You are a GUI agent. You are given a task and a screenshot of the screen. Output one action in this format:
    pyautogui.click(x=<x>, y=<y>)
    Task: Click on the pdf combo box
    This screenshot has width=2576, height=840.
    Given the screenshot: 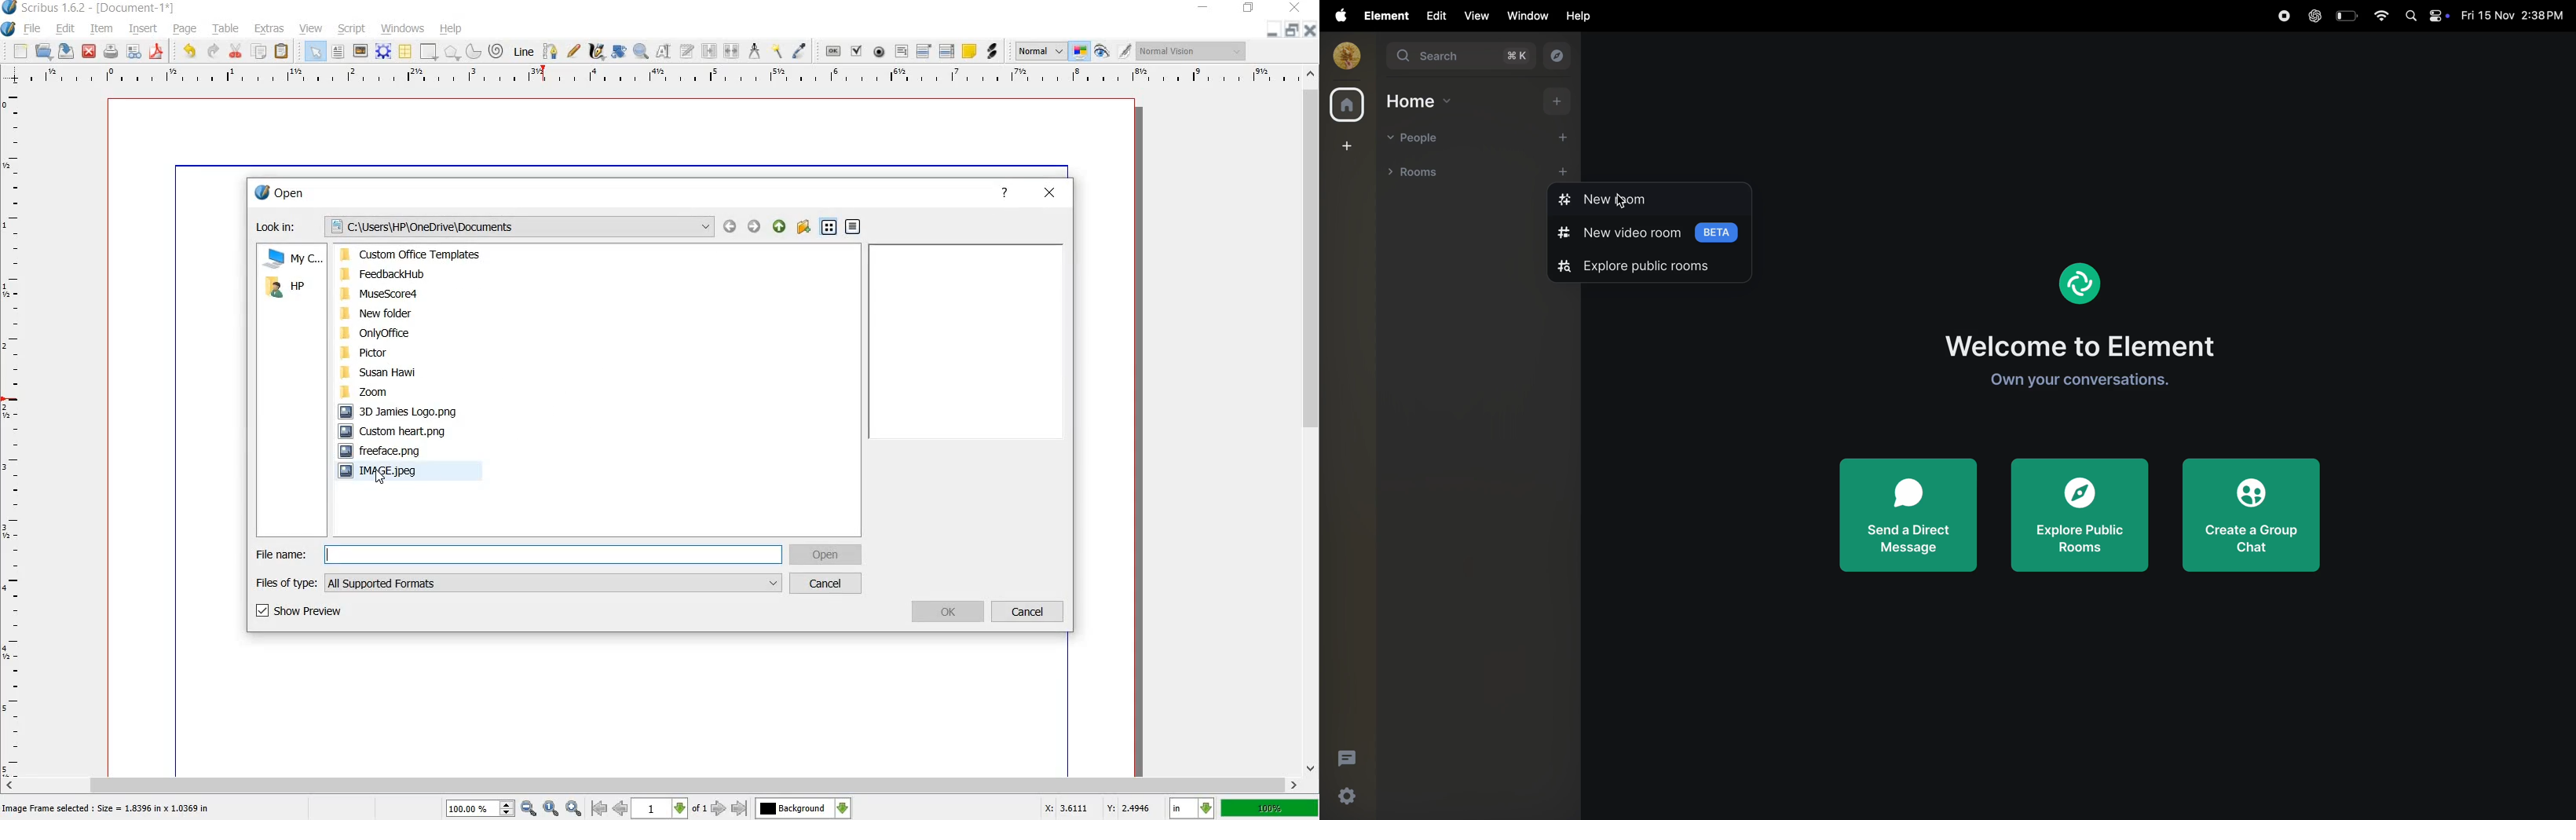 What is the action you would take?
    pyautogui.click(x=924, y=52)
    